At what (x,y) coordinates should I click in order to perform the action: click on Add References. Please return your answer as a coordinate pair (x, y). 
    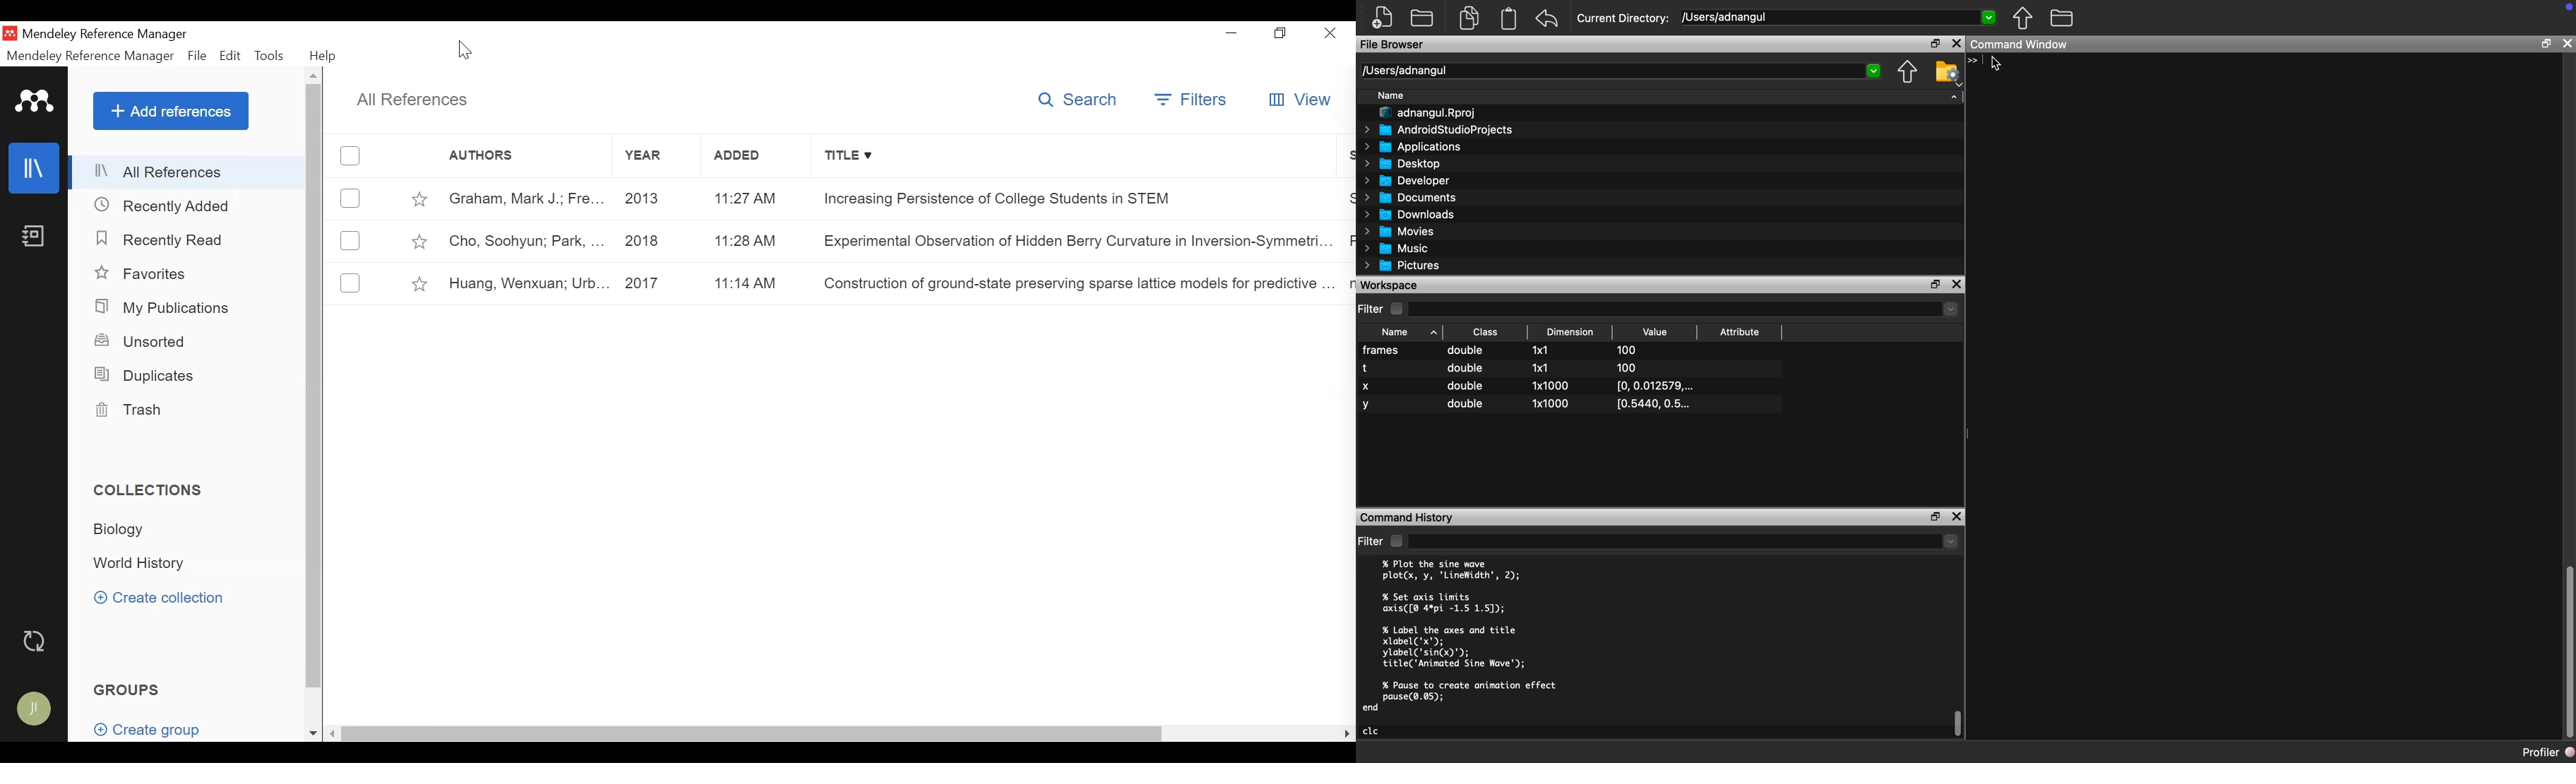
    Looking at the image, I should click on (171, 111).